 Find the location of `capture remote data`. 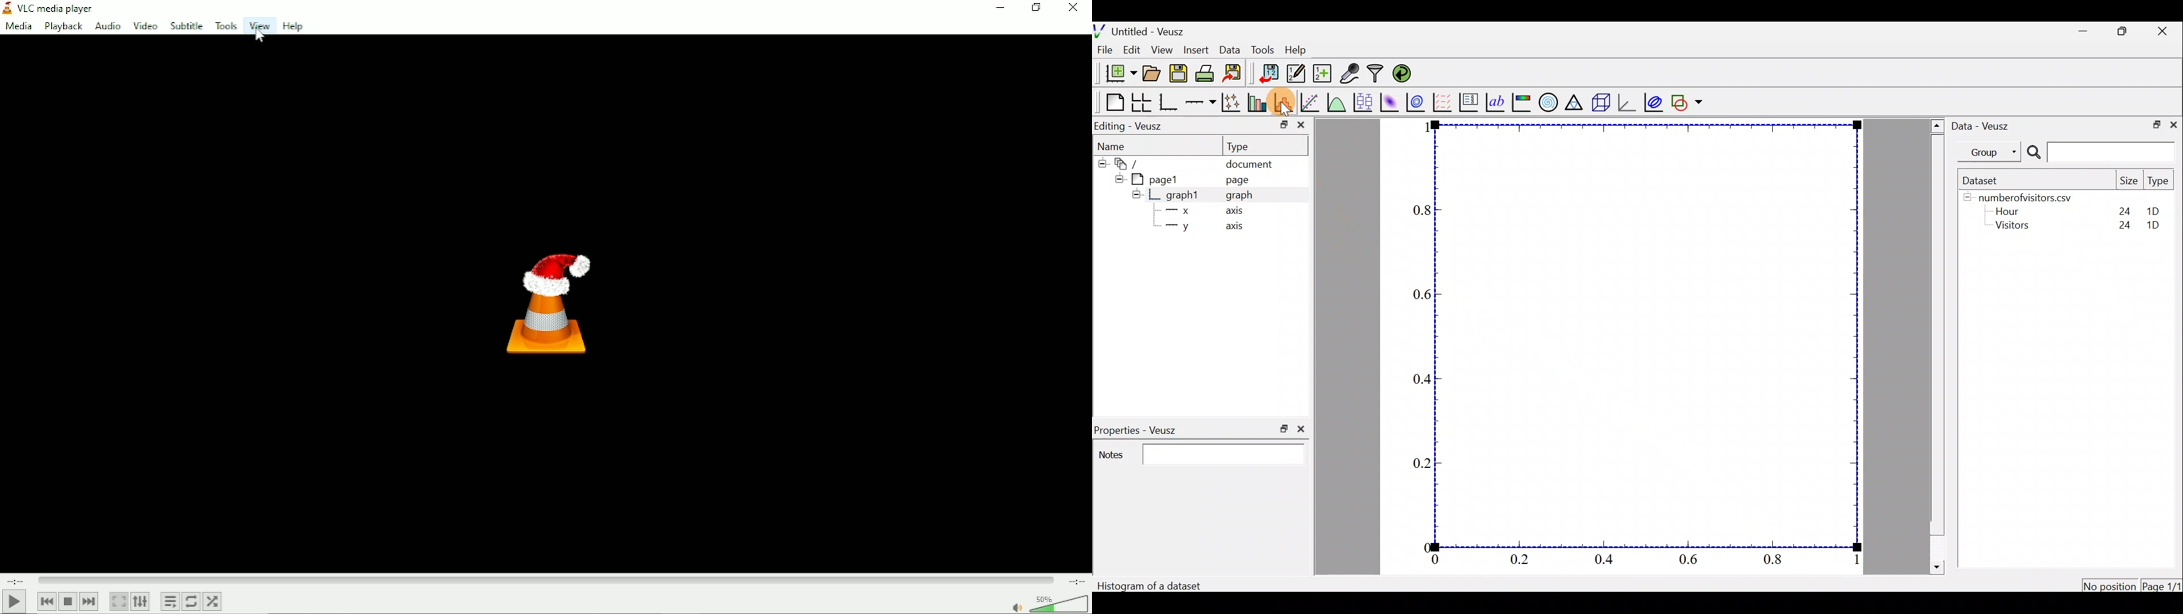

capture remote data is located at coordinates (1349, 73).